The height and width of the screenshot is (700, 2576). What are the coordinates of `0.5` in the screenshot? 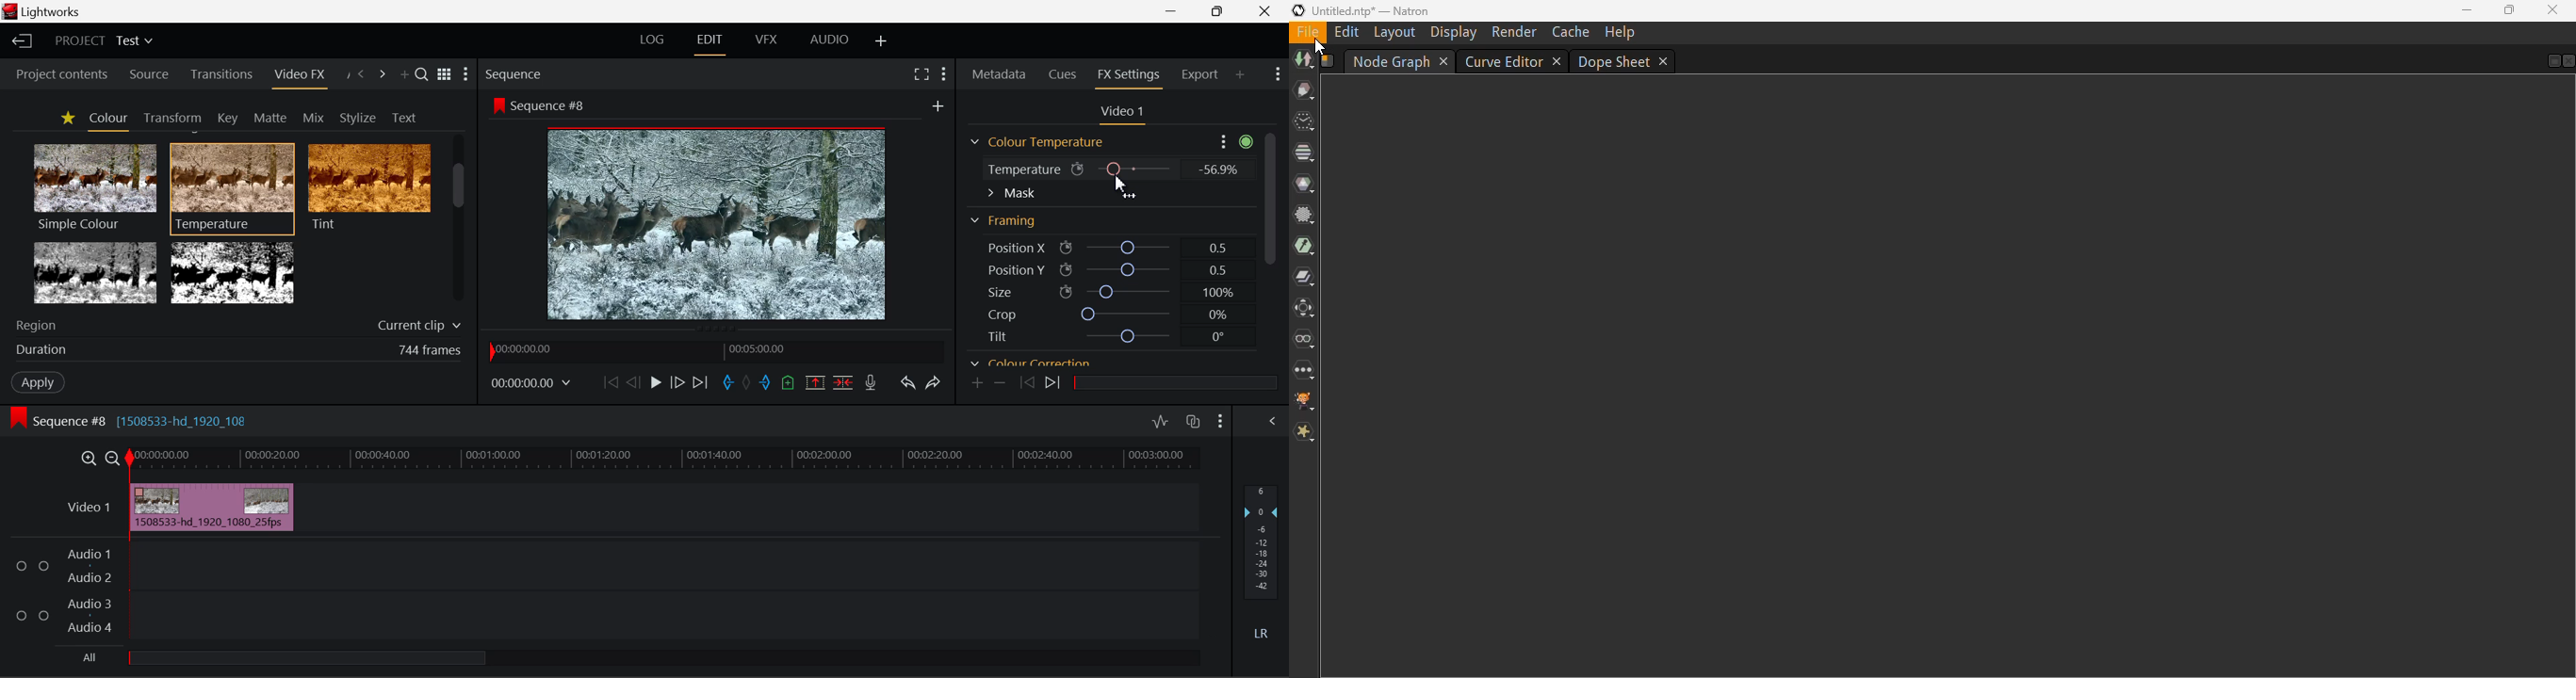 It's located at (1220, 272).